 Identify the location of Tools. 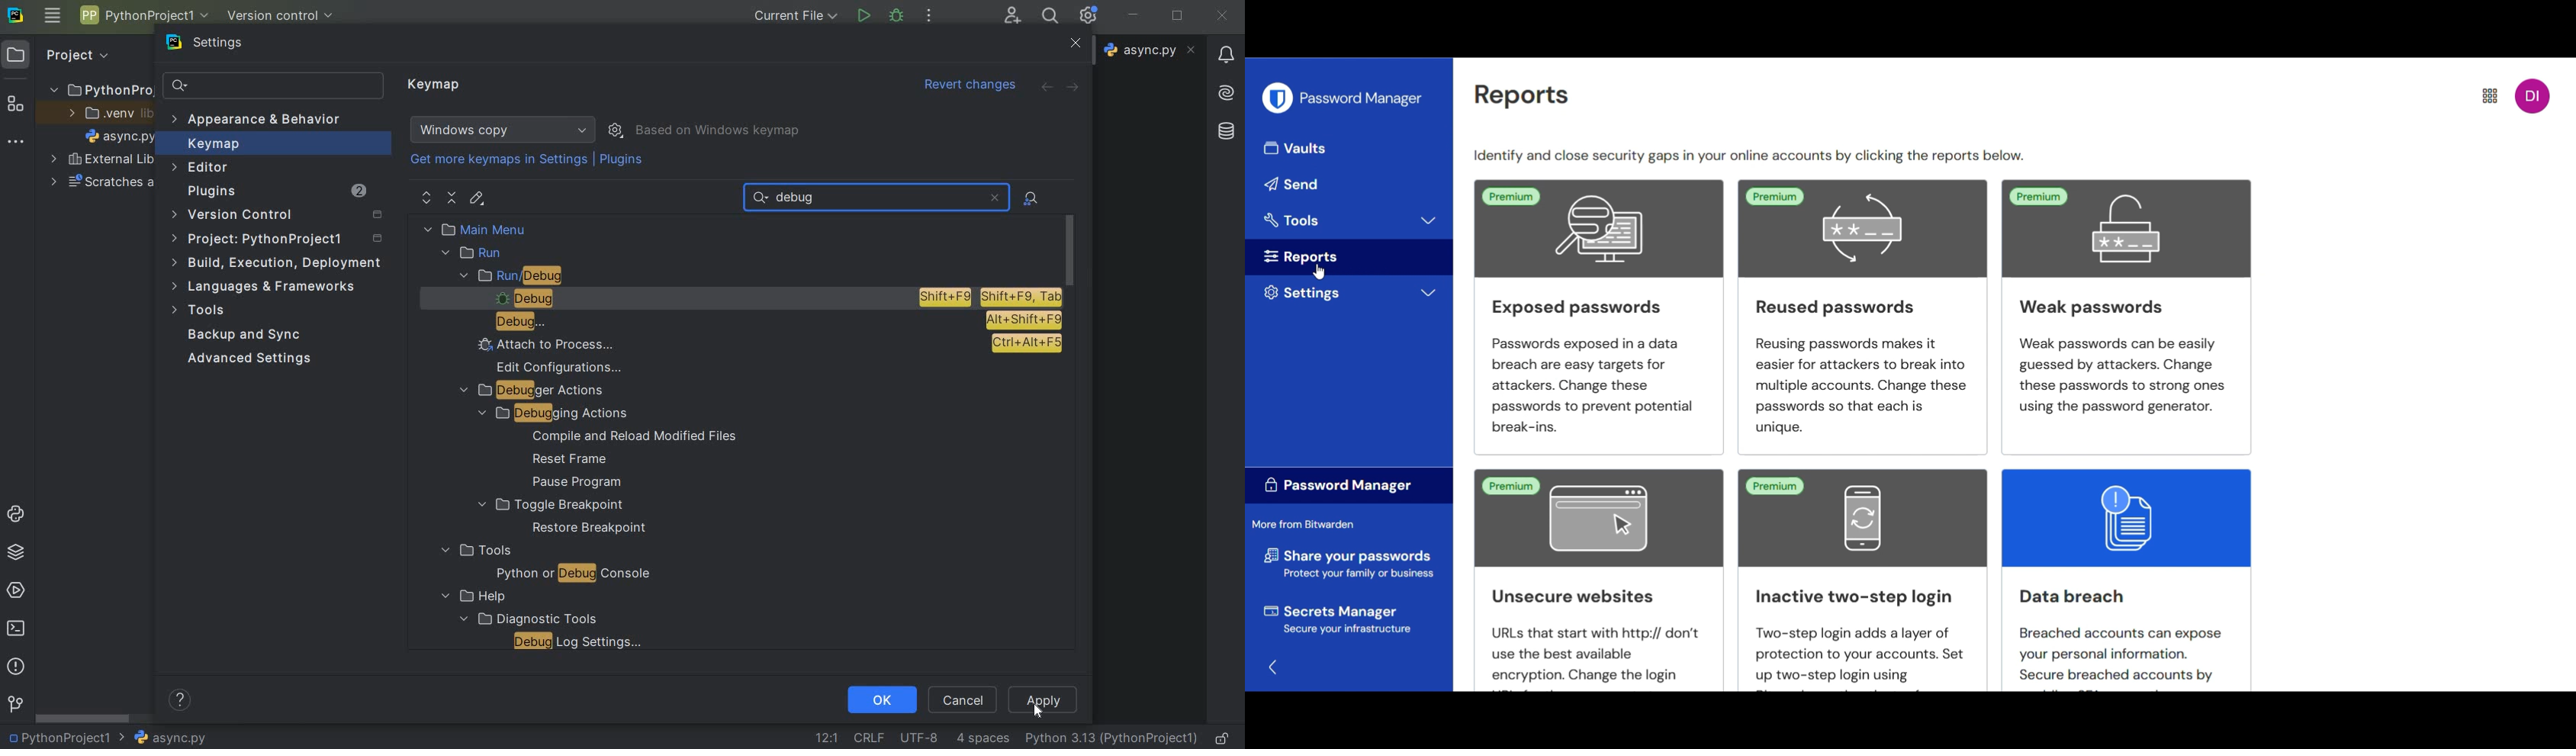
(1350, 221).